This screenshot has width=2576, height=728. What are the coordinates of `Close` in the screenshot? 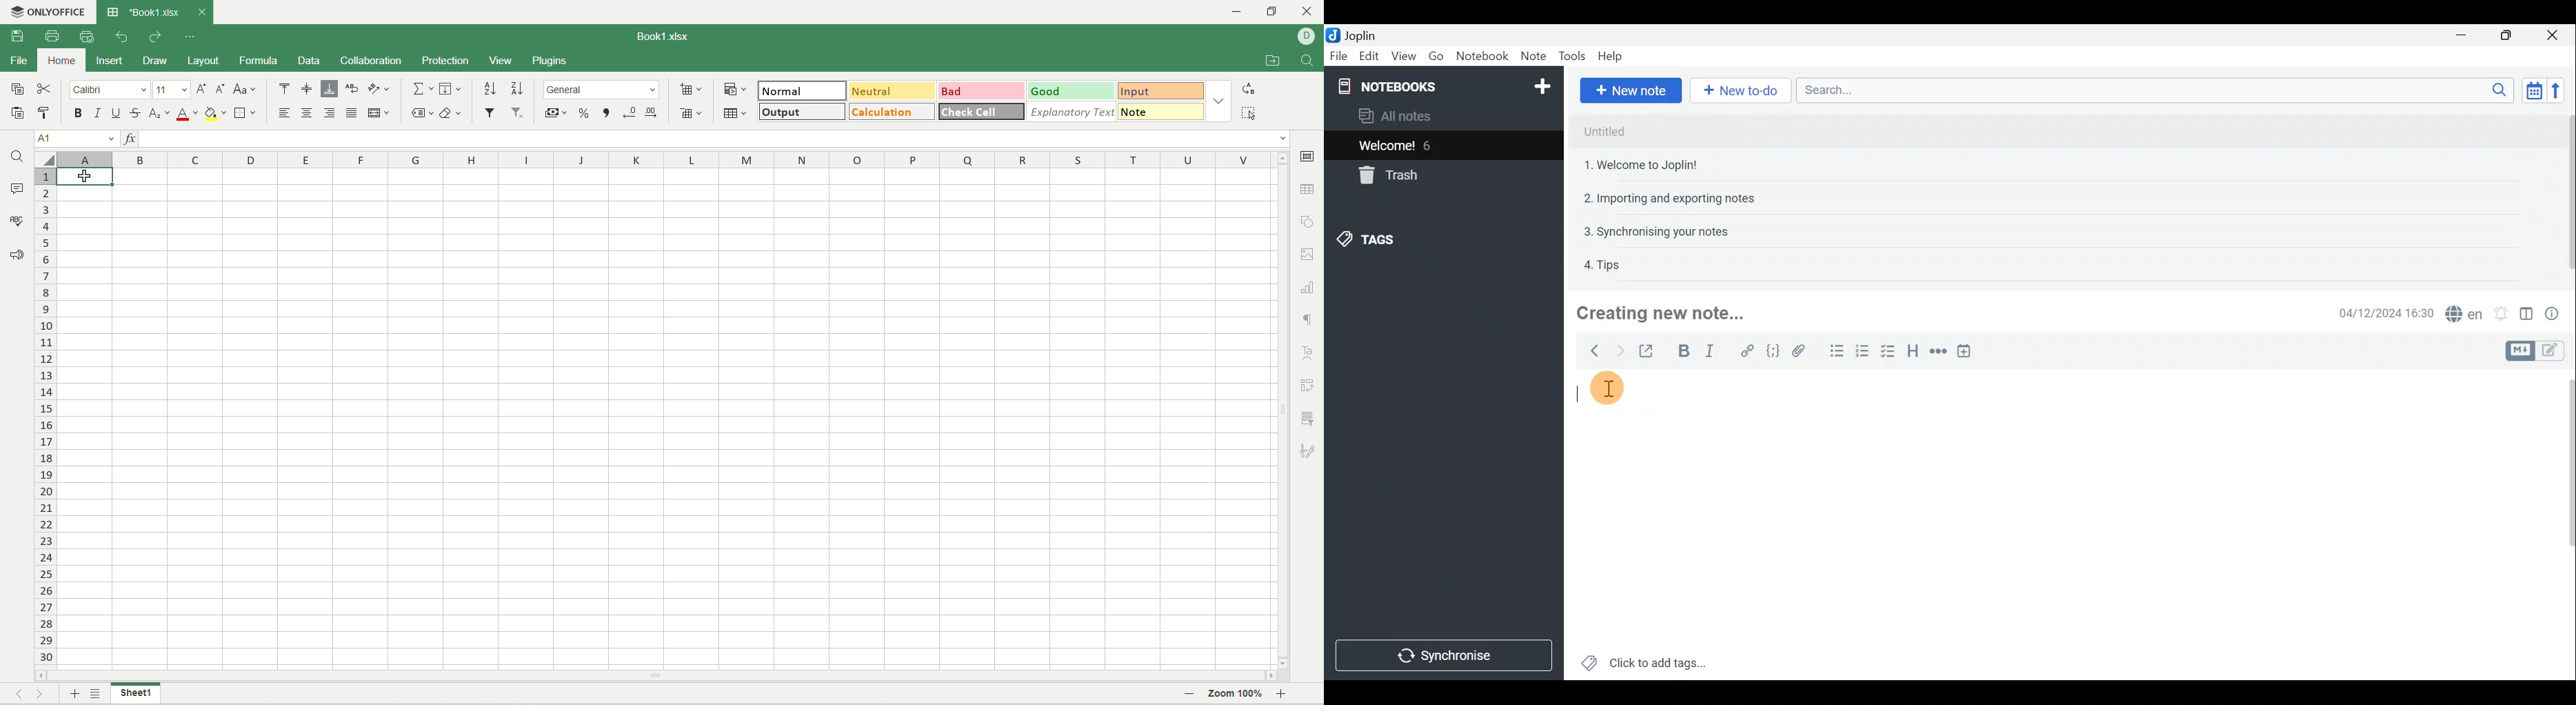 It's located at (2554, 36).